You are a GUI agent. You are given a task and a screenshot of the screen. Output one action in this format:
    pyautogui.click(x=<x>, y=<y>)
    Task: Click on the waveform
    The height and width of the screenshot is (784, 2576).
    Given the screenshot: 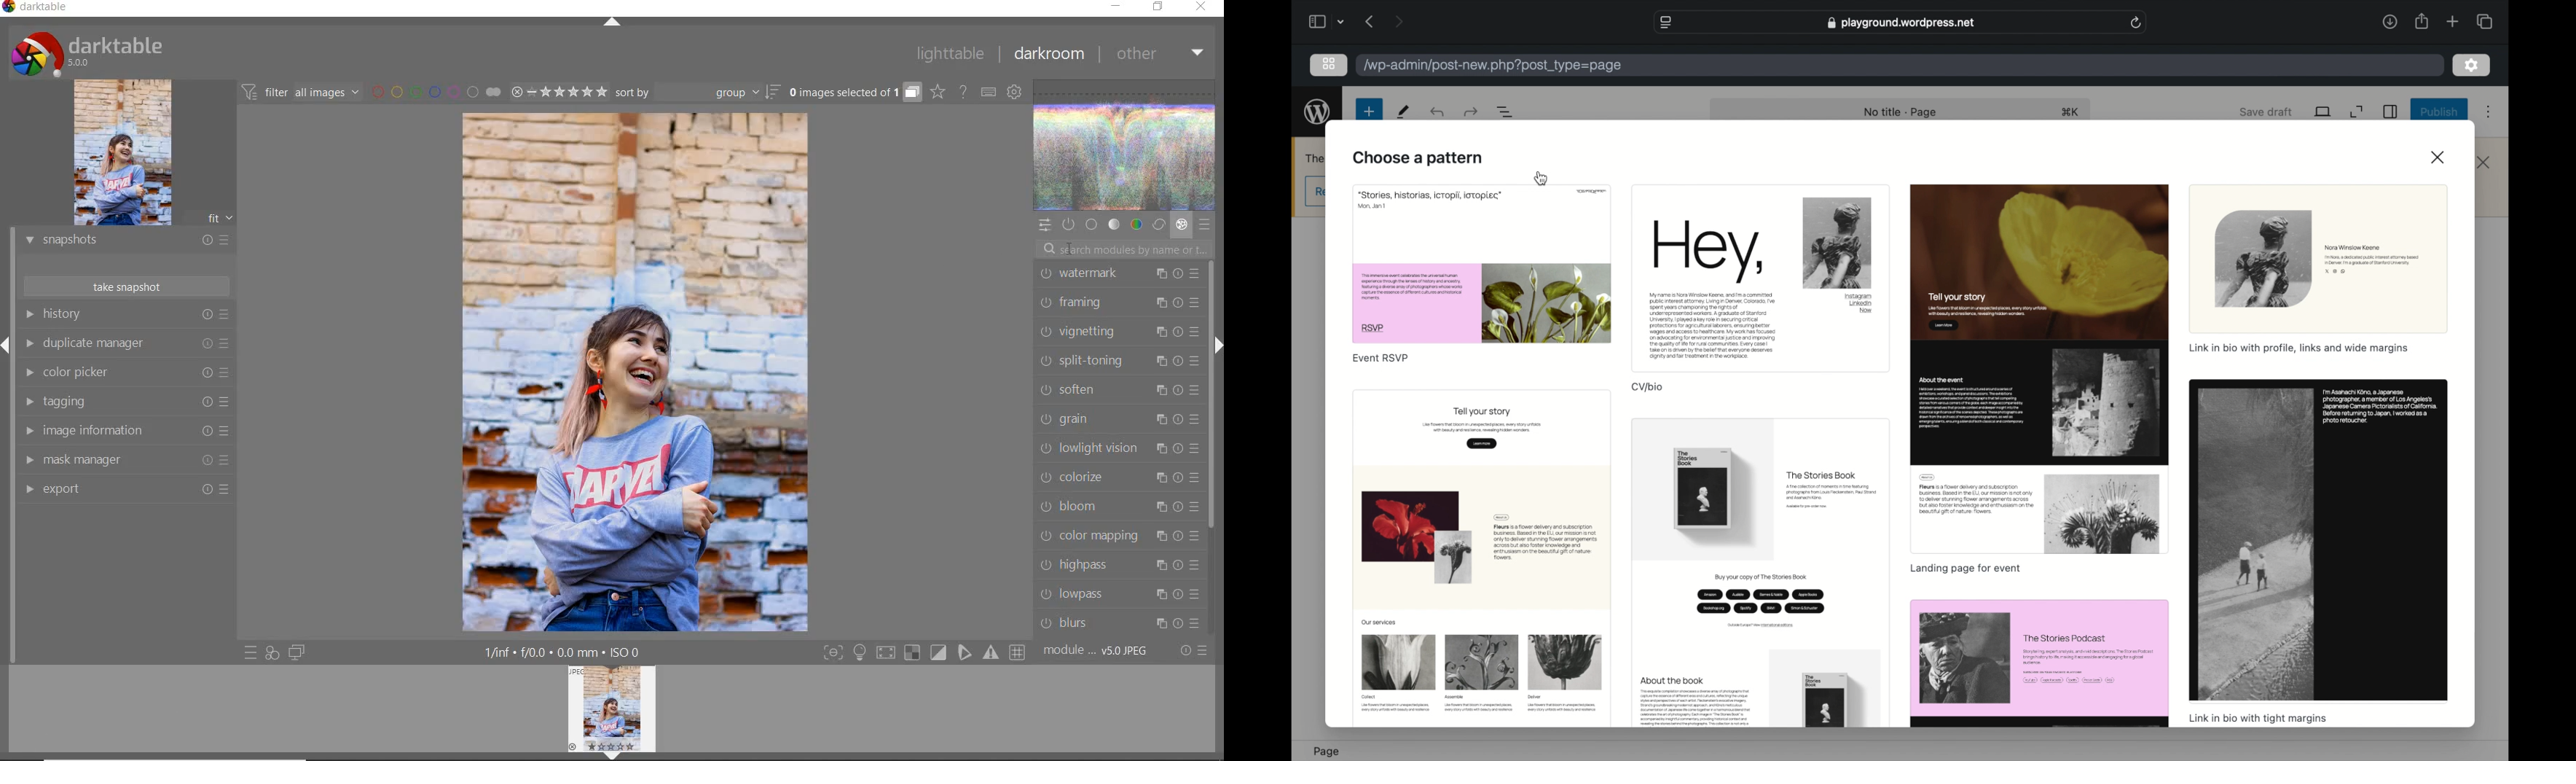 What is the action you would take?
    pyautogui.click(x=1126, y=144)
    